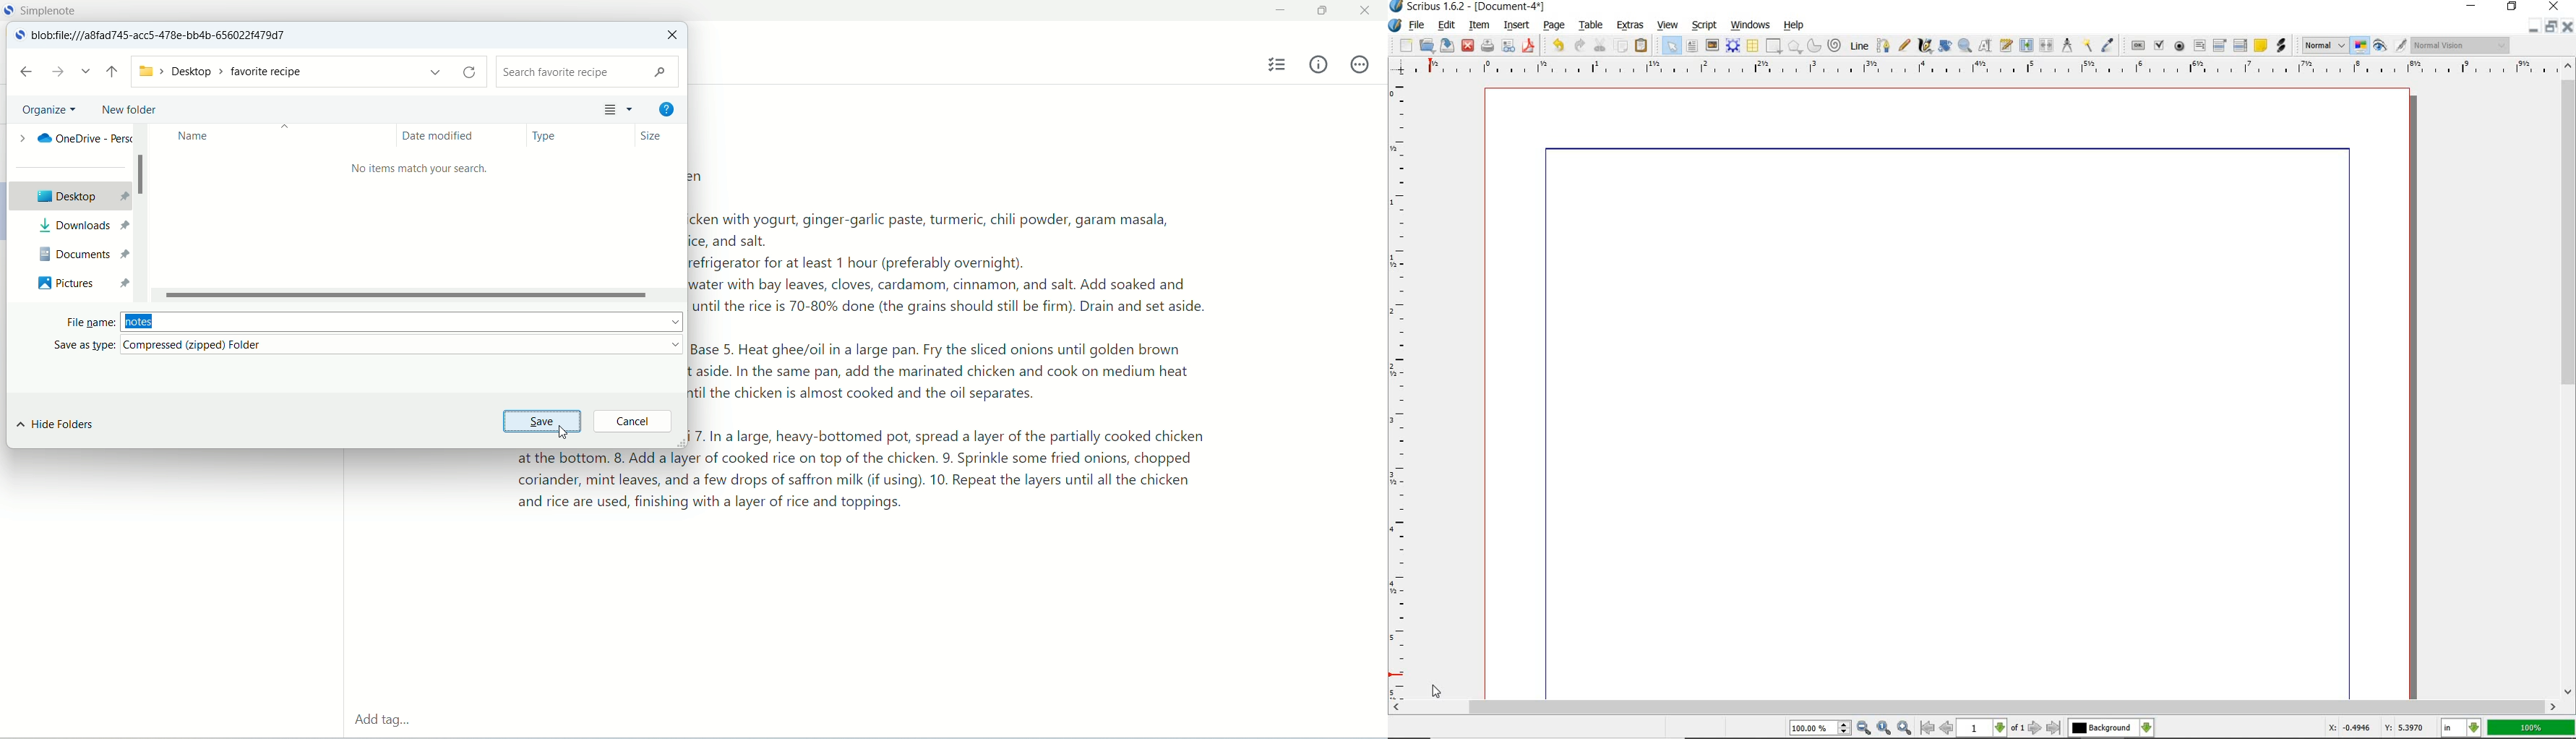  Describe the element at coordinates (1795, 25) in the screenshot. I see `help` at that location.